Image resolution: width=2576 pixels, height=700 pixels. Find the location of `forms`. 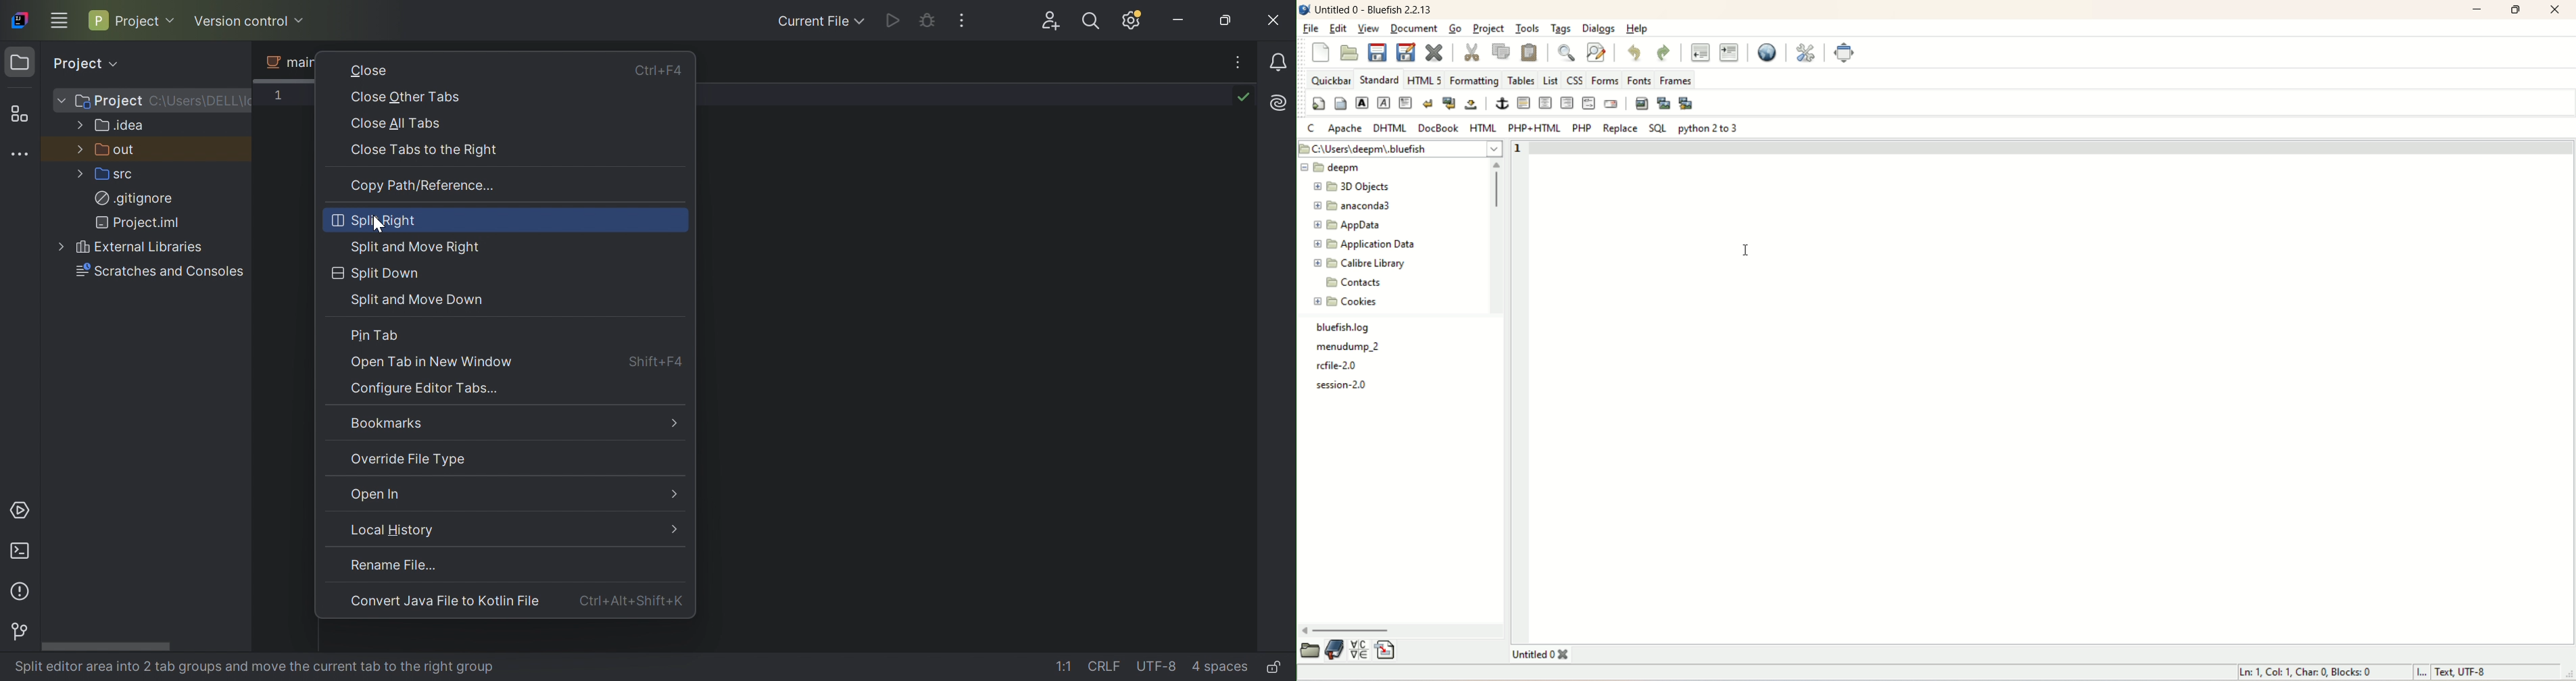

forms is located at coordinates (1604, 81).